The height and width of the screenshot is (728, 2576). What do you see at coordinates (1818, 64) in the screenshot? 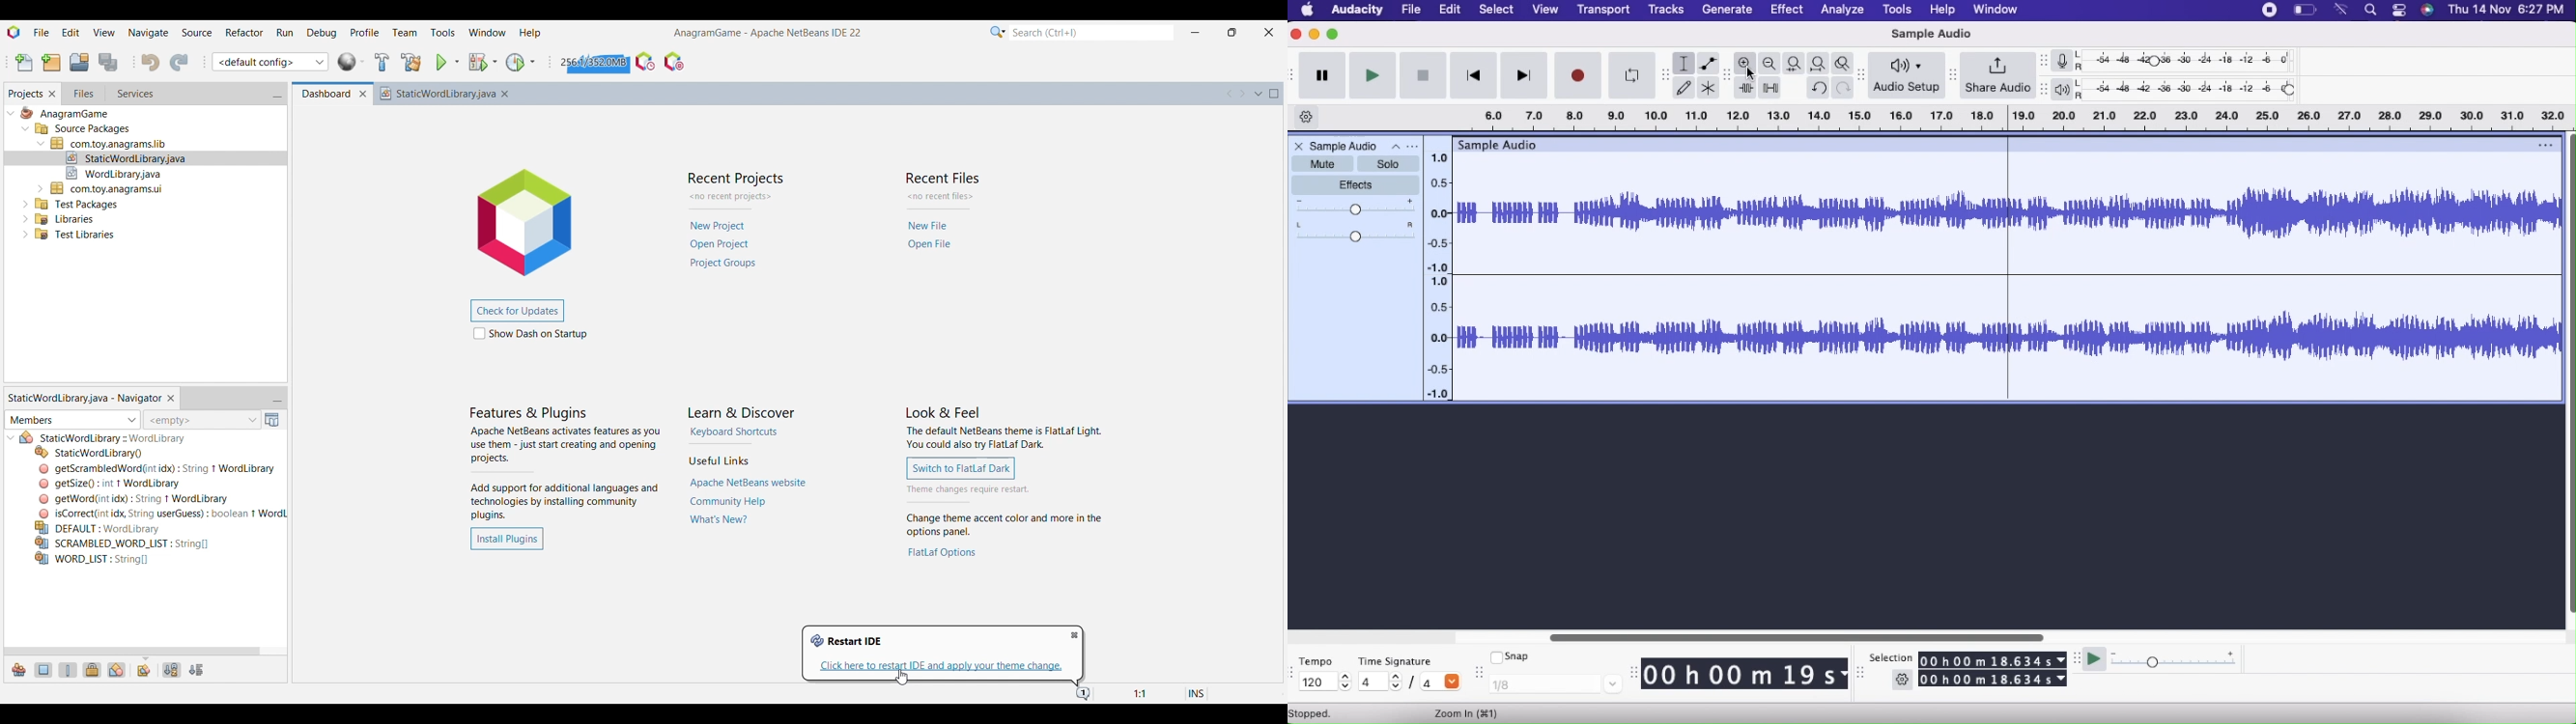
I see `Fit Project to width` at bounding box center [1818, 64].